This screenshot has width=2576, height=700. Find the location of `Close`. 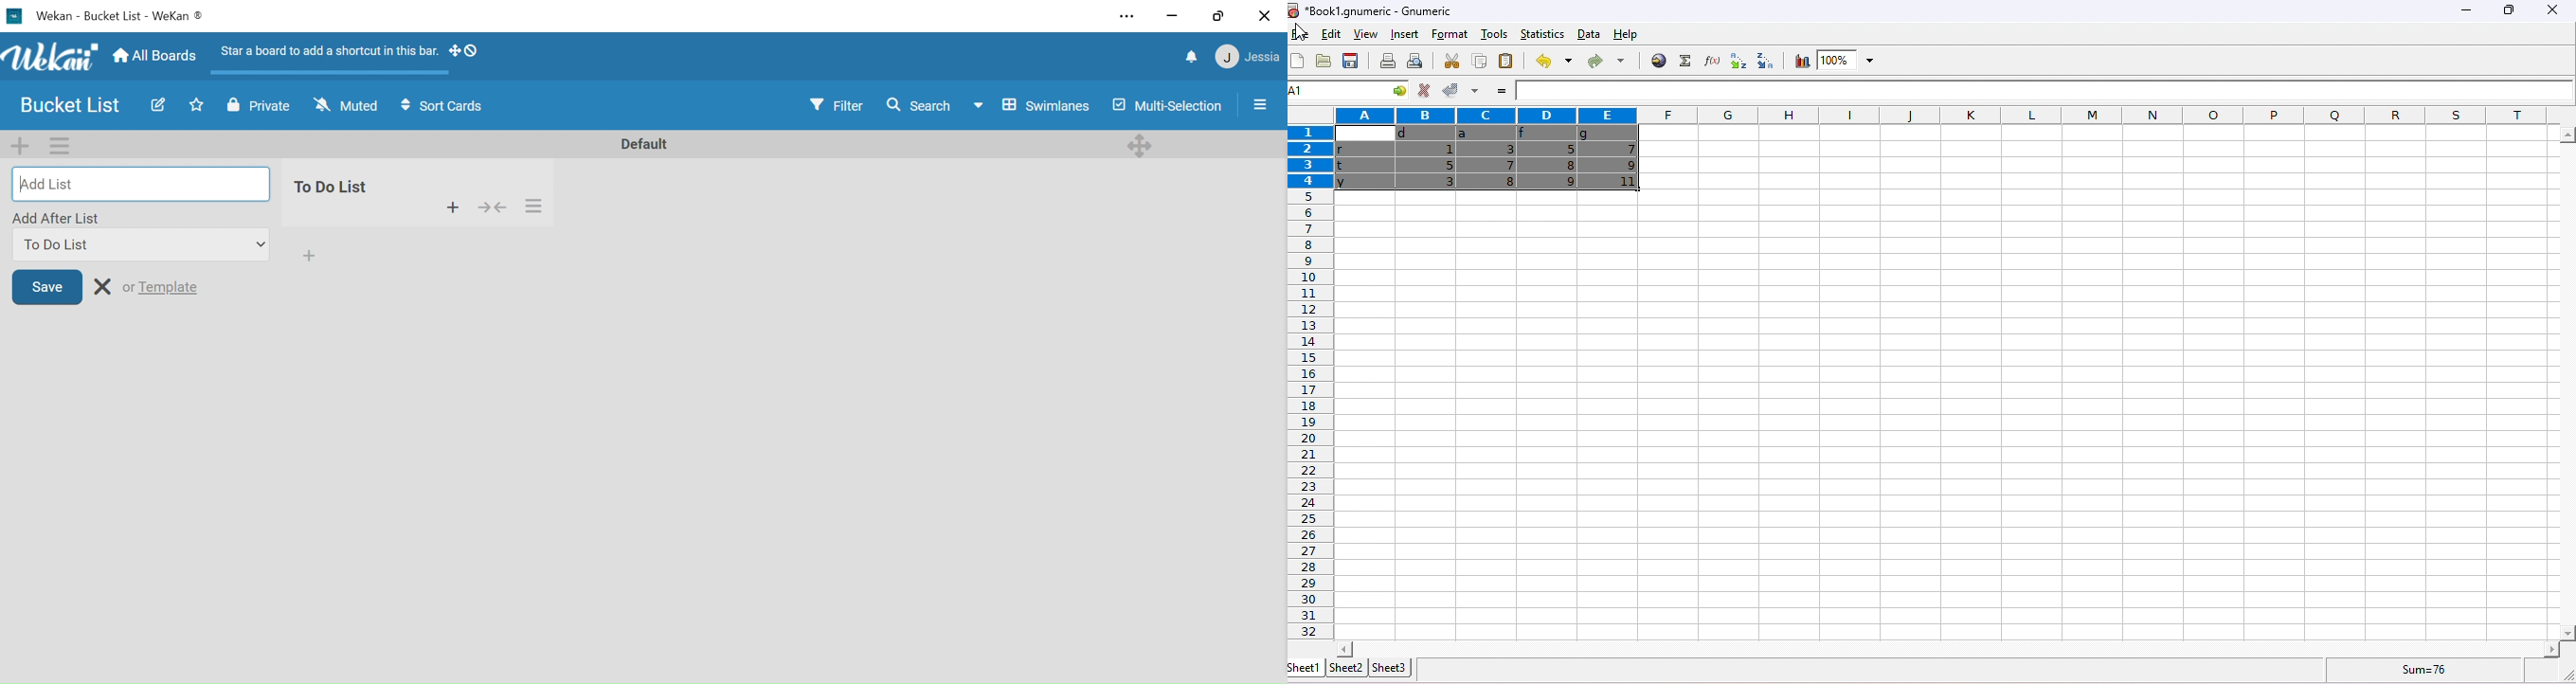

Close is located at coordinates (1264, 17).